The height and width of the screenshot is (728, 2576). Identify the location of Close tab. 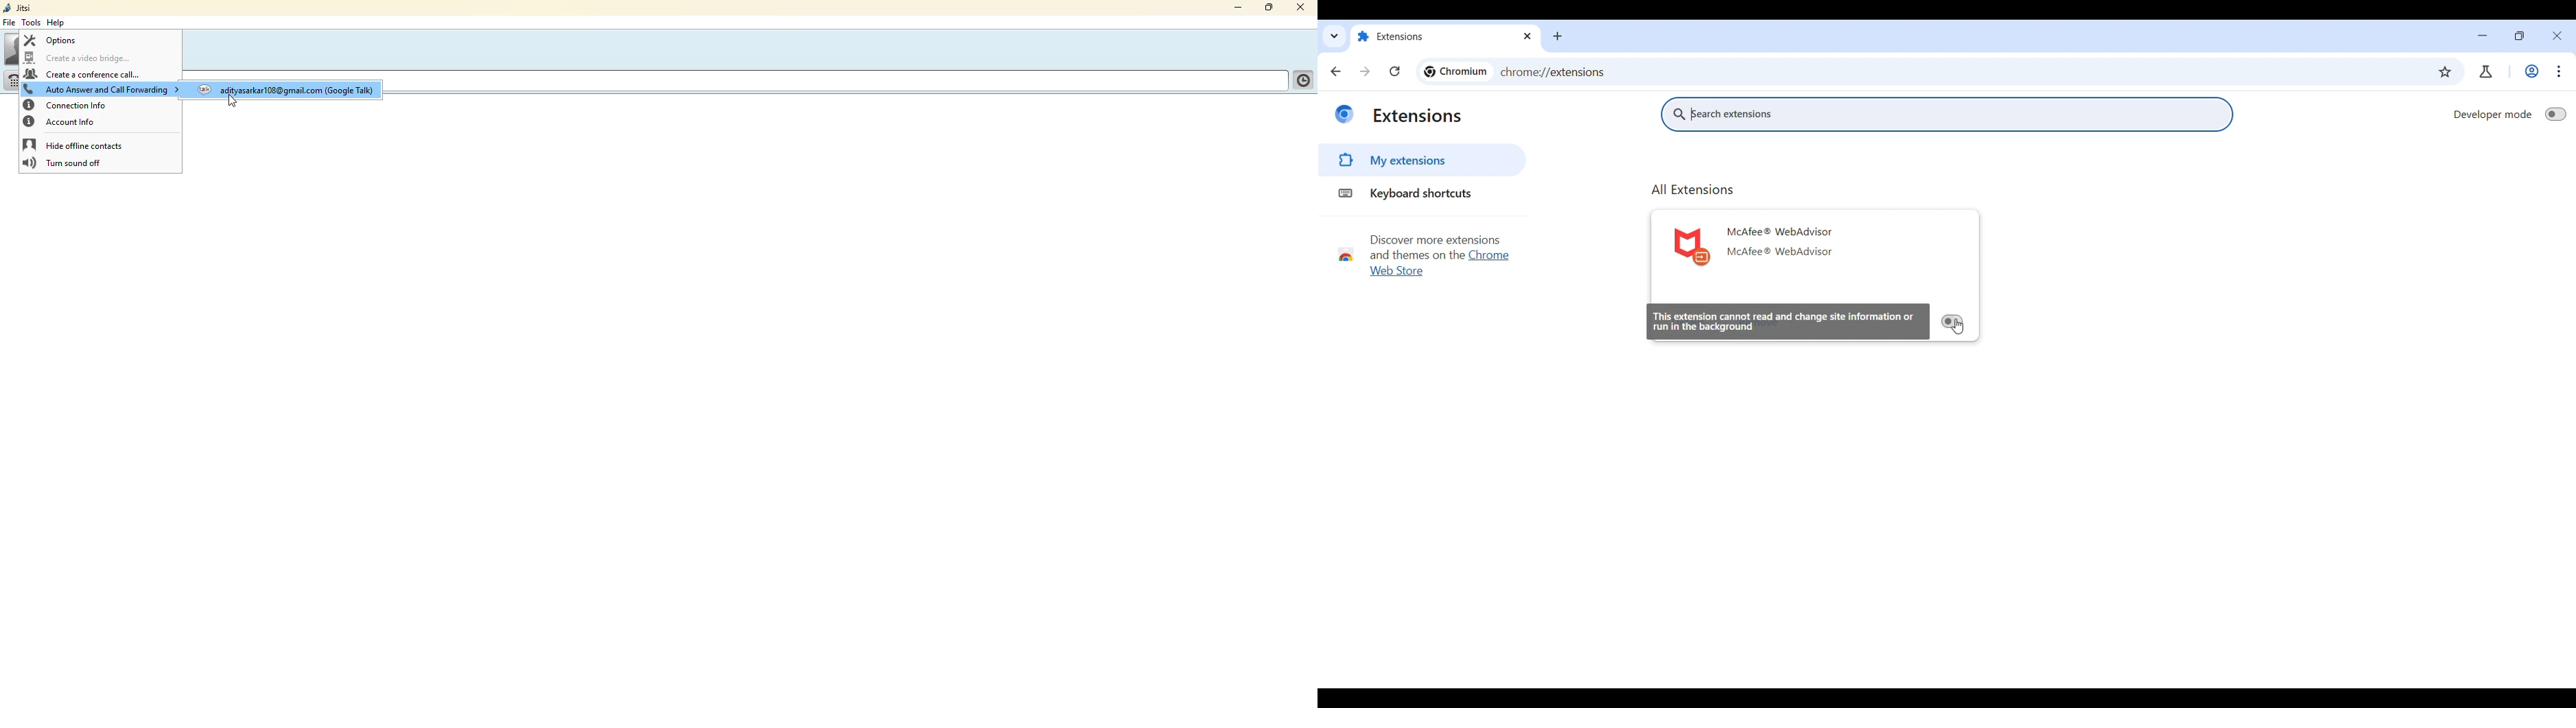
(1529, 36).